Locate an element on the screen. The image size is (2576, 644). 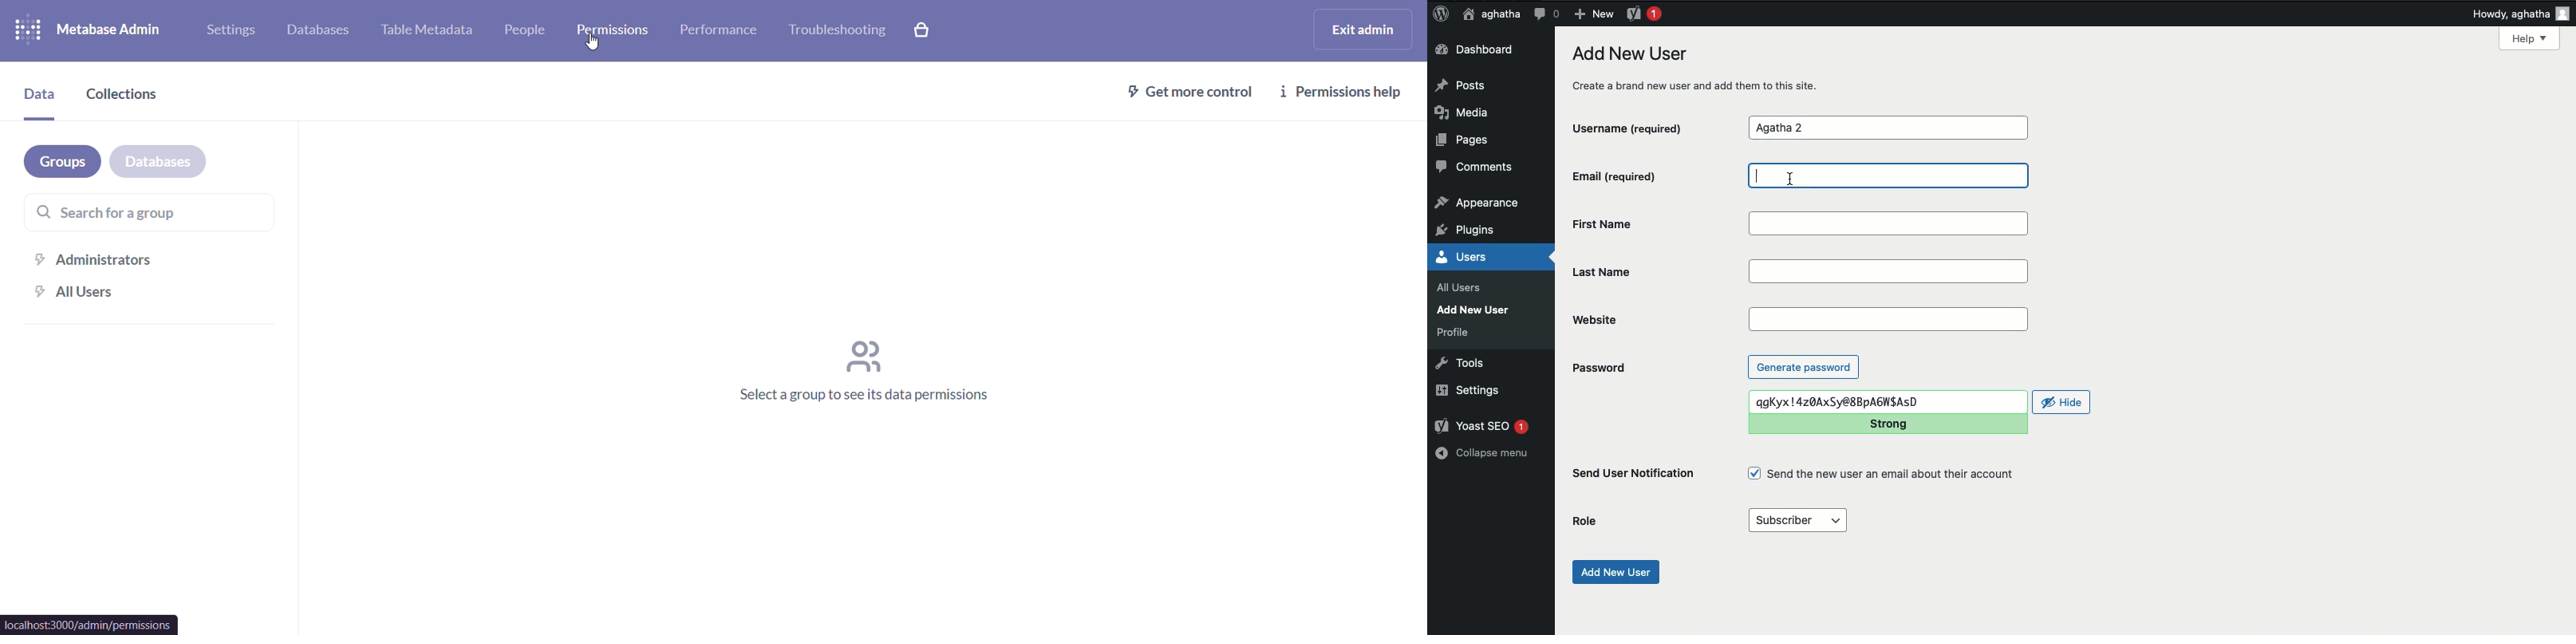
Generate password is located at coordinates (1804, 366).